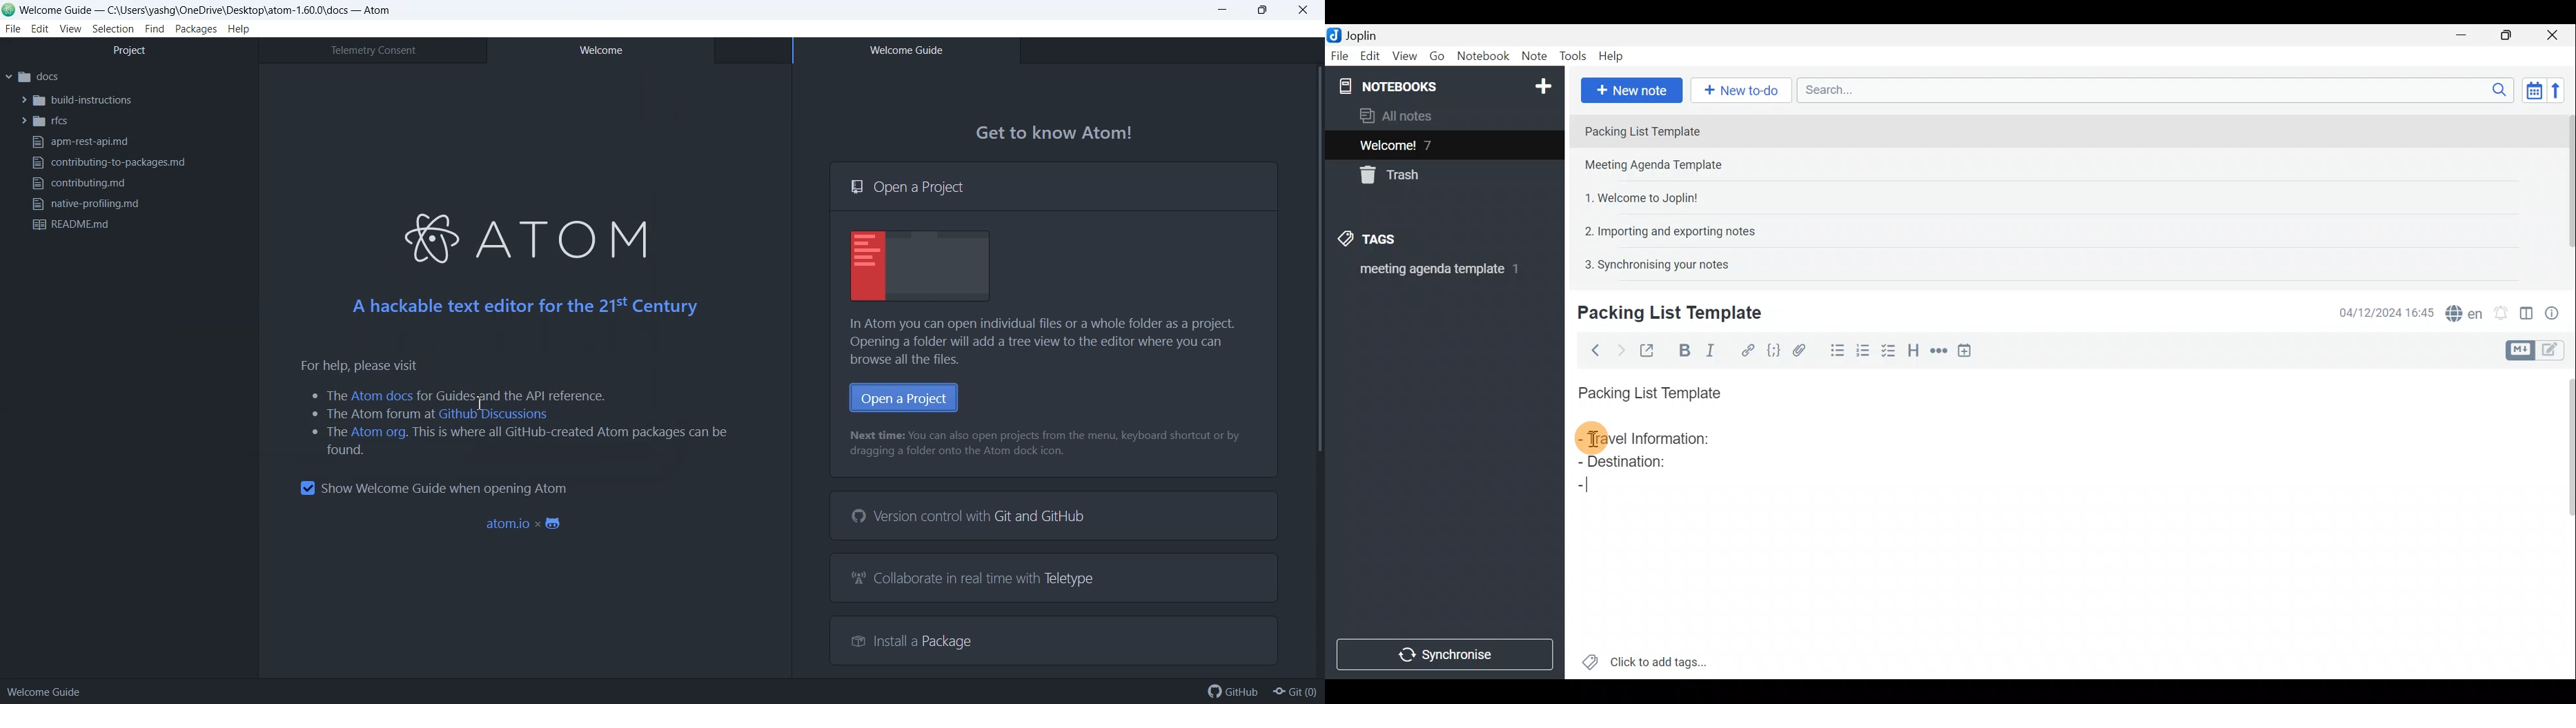 This screenshot has height=728, width=2576. What do you see at coordinates (2152, 91) in the screenshot?
I see `Search bar` at bounding box center [2152, 91].